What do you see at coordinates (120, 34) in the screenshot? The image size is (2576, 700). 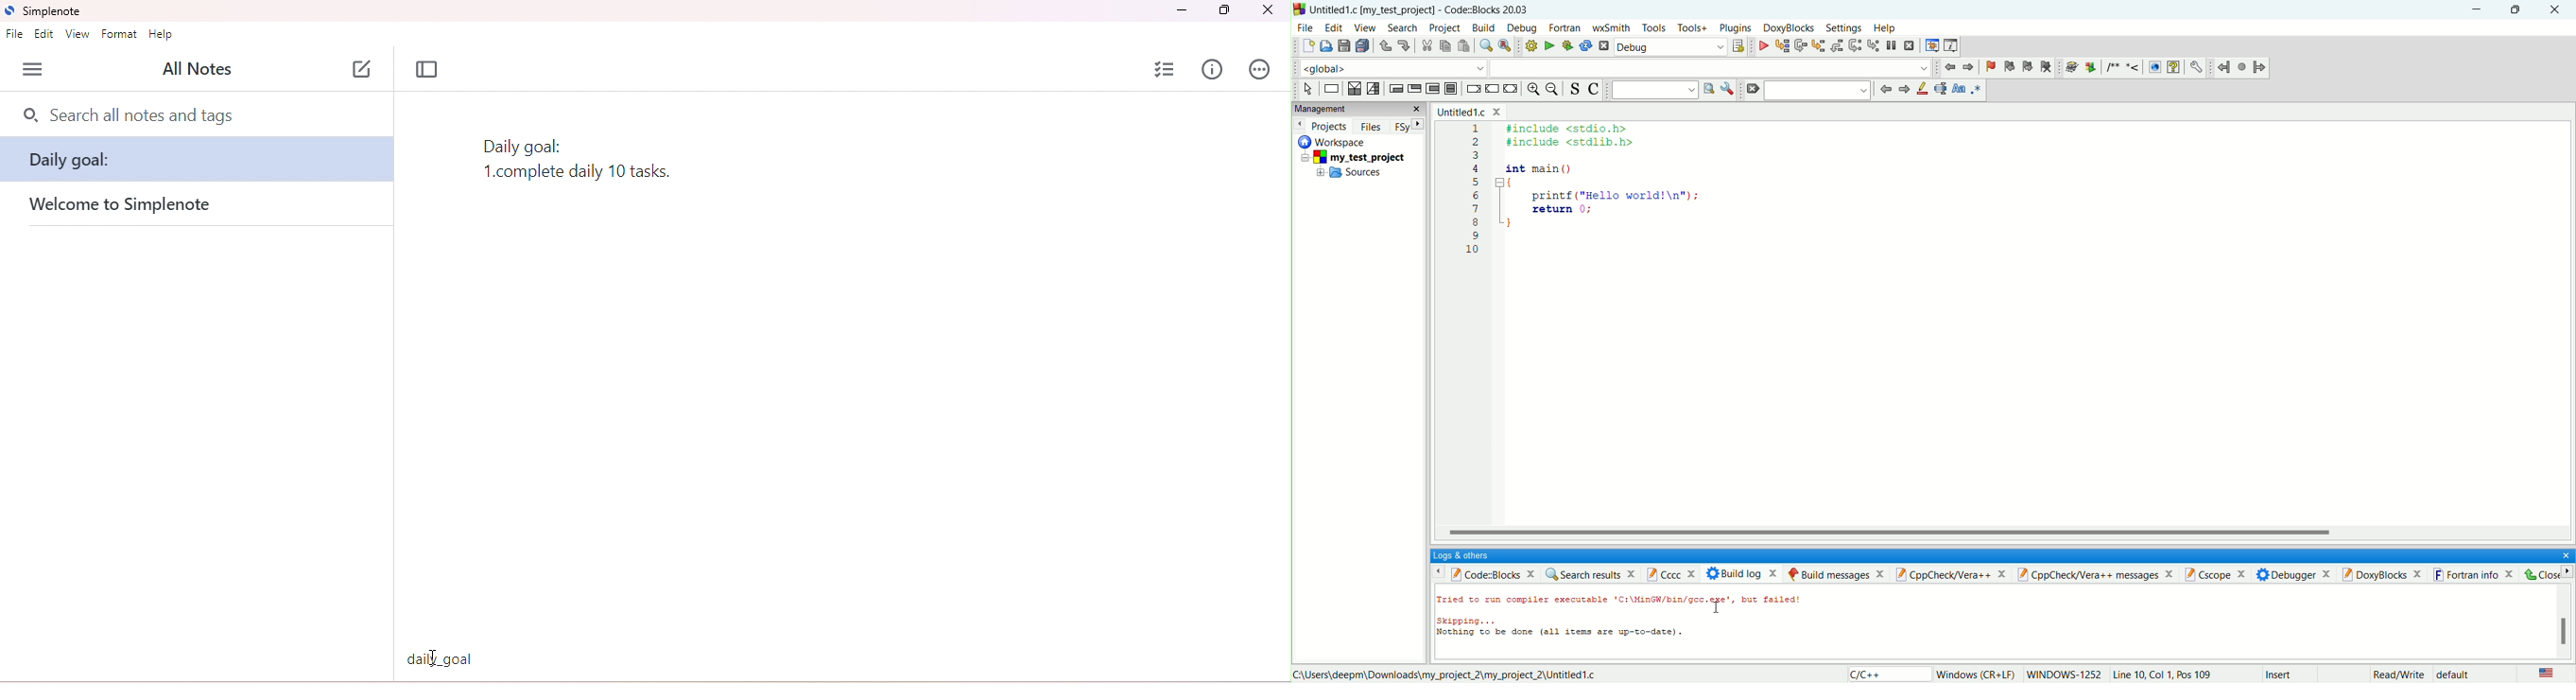 I see `format` at bounding box center [120, 34].